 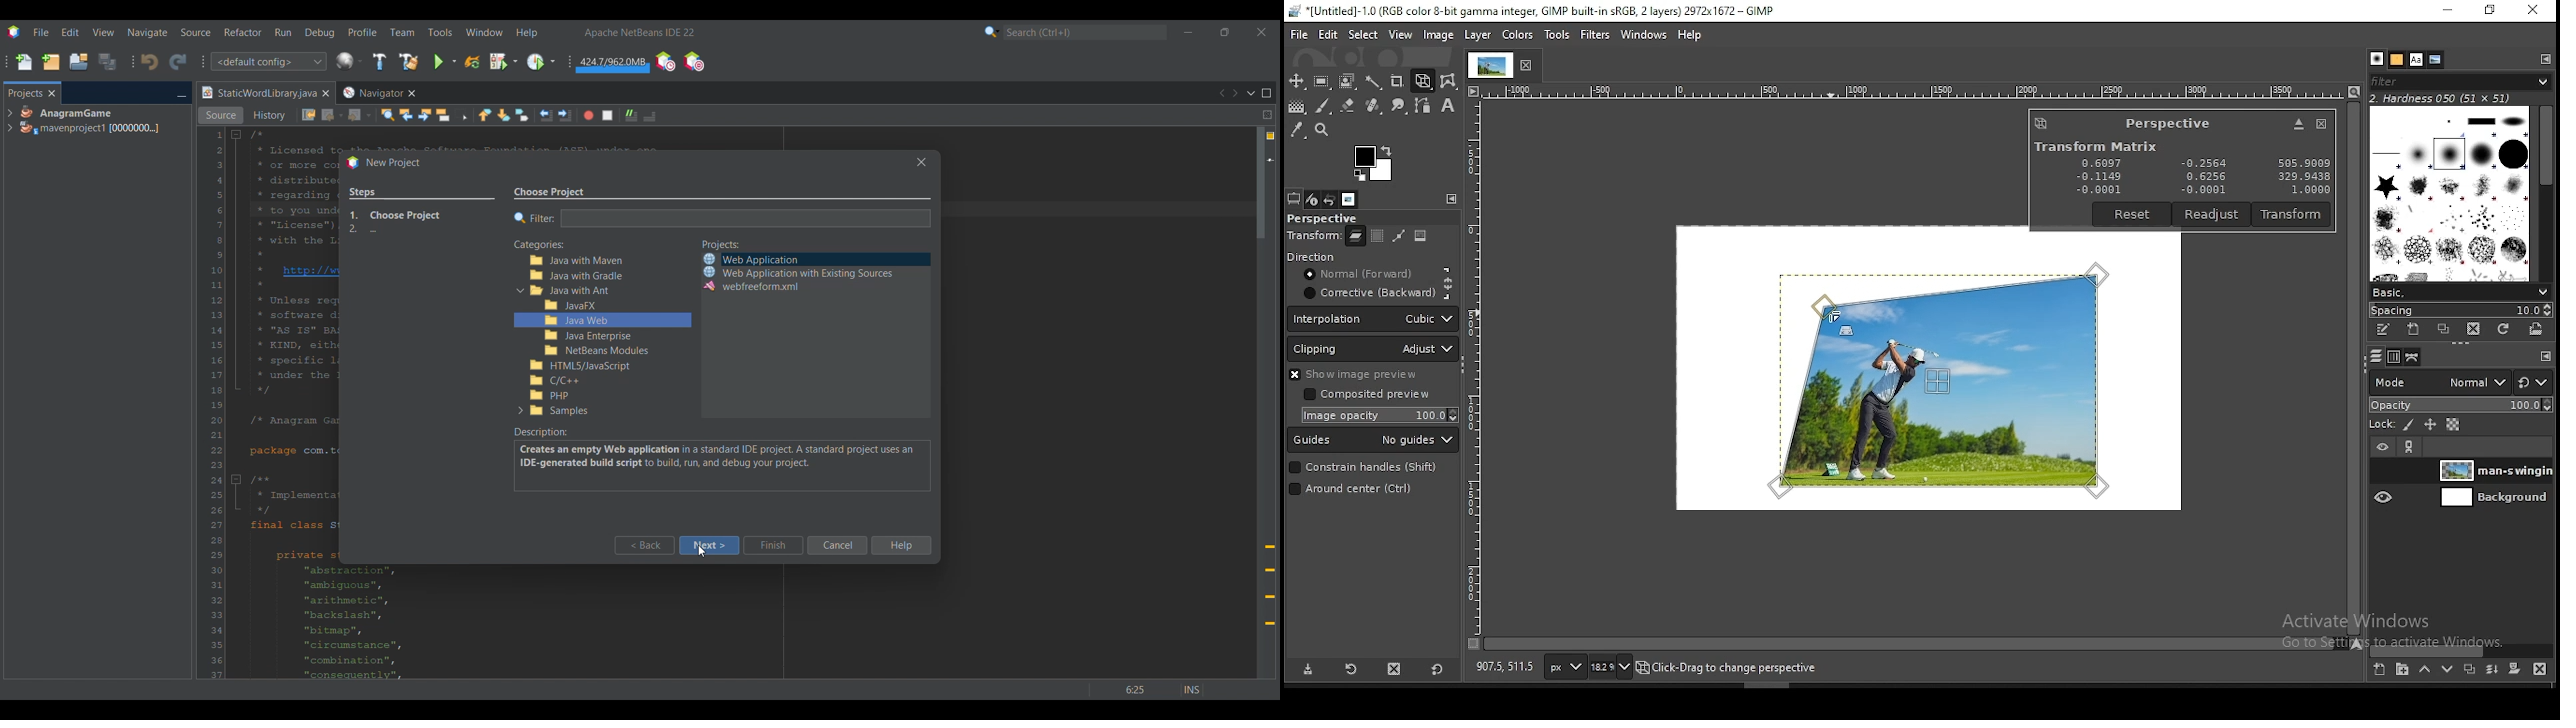 I want to click on show image preview, so click(x=1368, y=374).